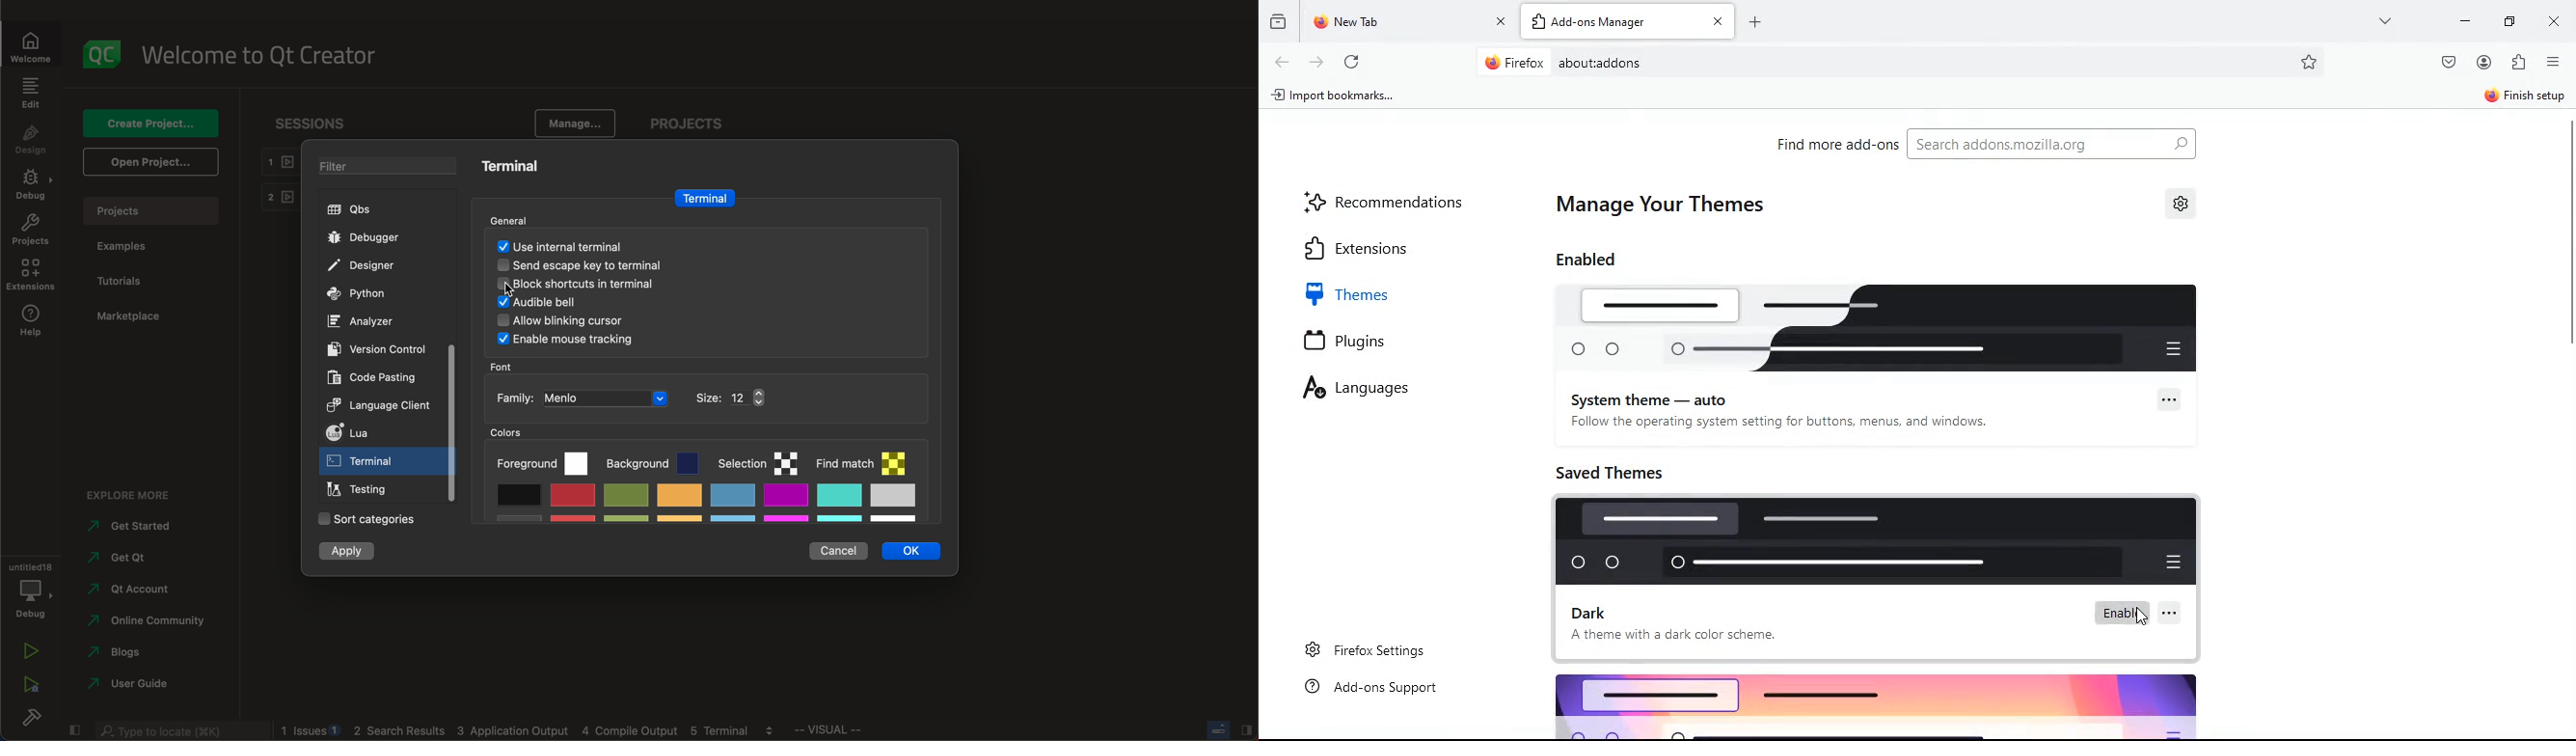 This screenshot has width=2576, height=756. What do you see at coordinates (2465, 20) in the screenshot?
I see `minimize` at bounding box center [2465, 20].